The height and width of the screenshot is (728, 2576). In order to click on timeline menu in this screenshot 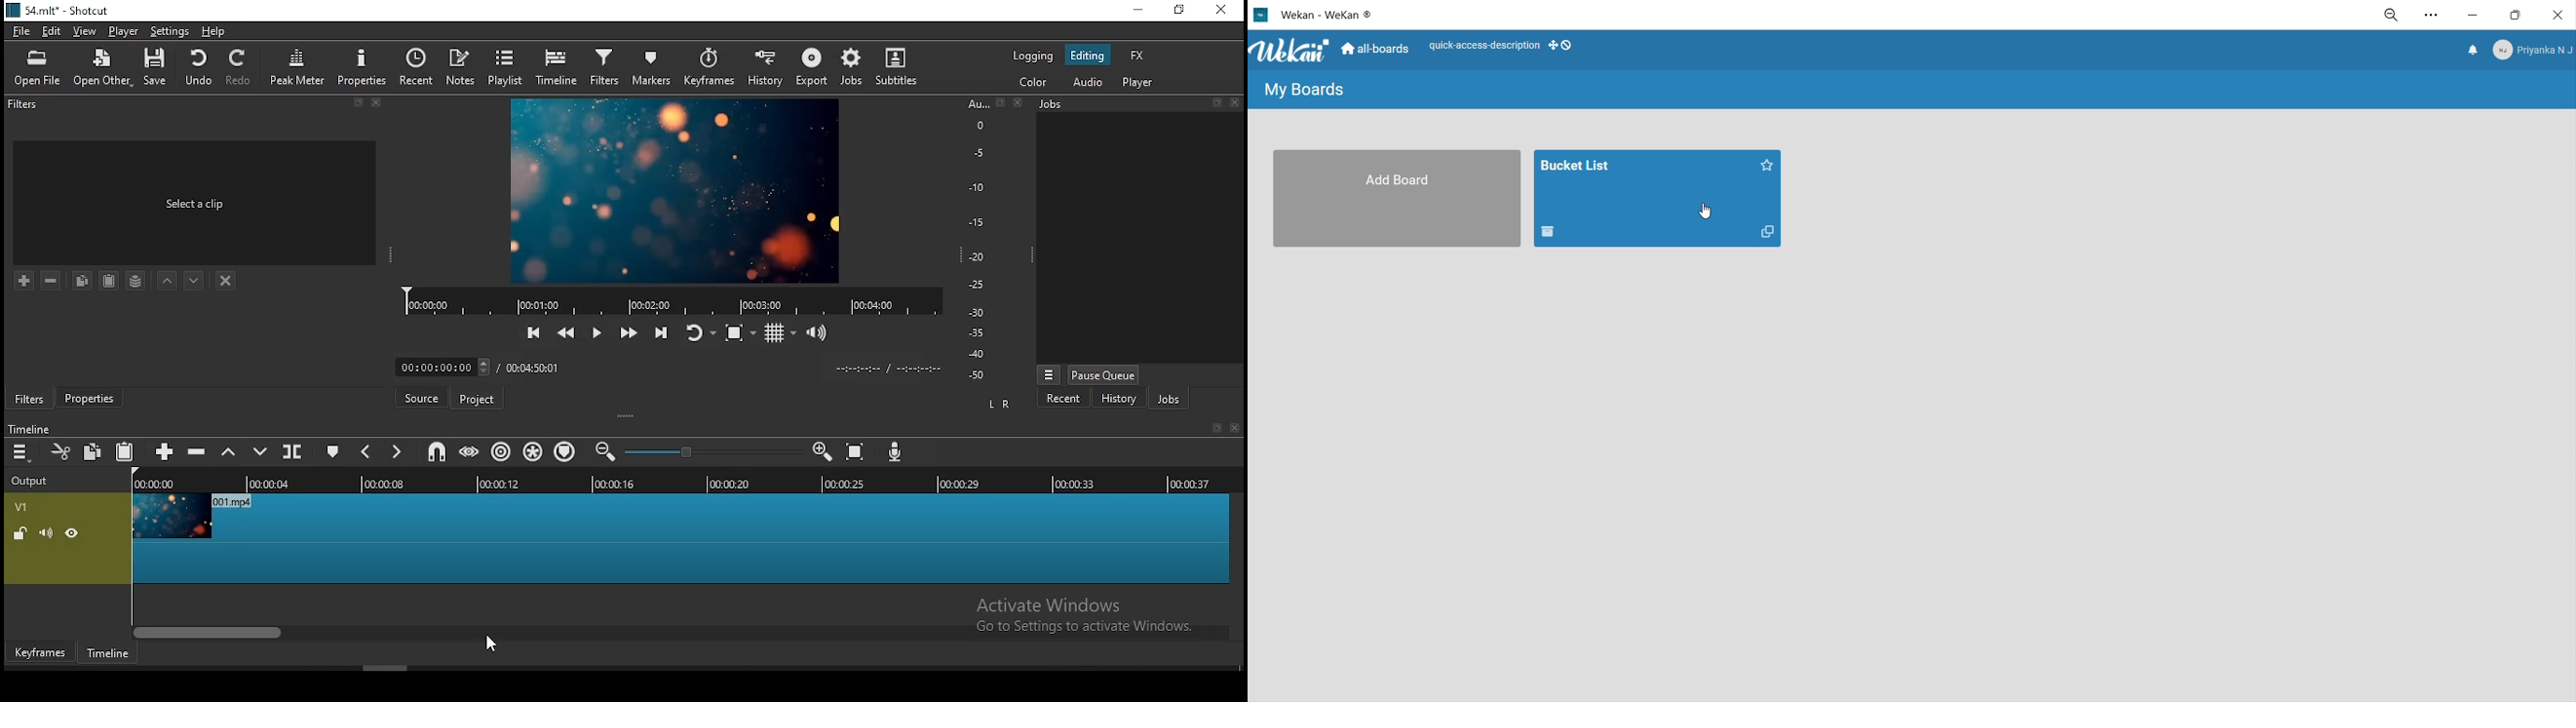, I will do `click(23, 452)`.